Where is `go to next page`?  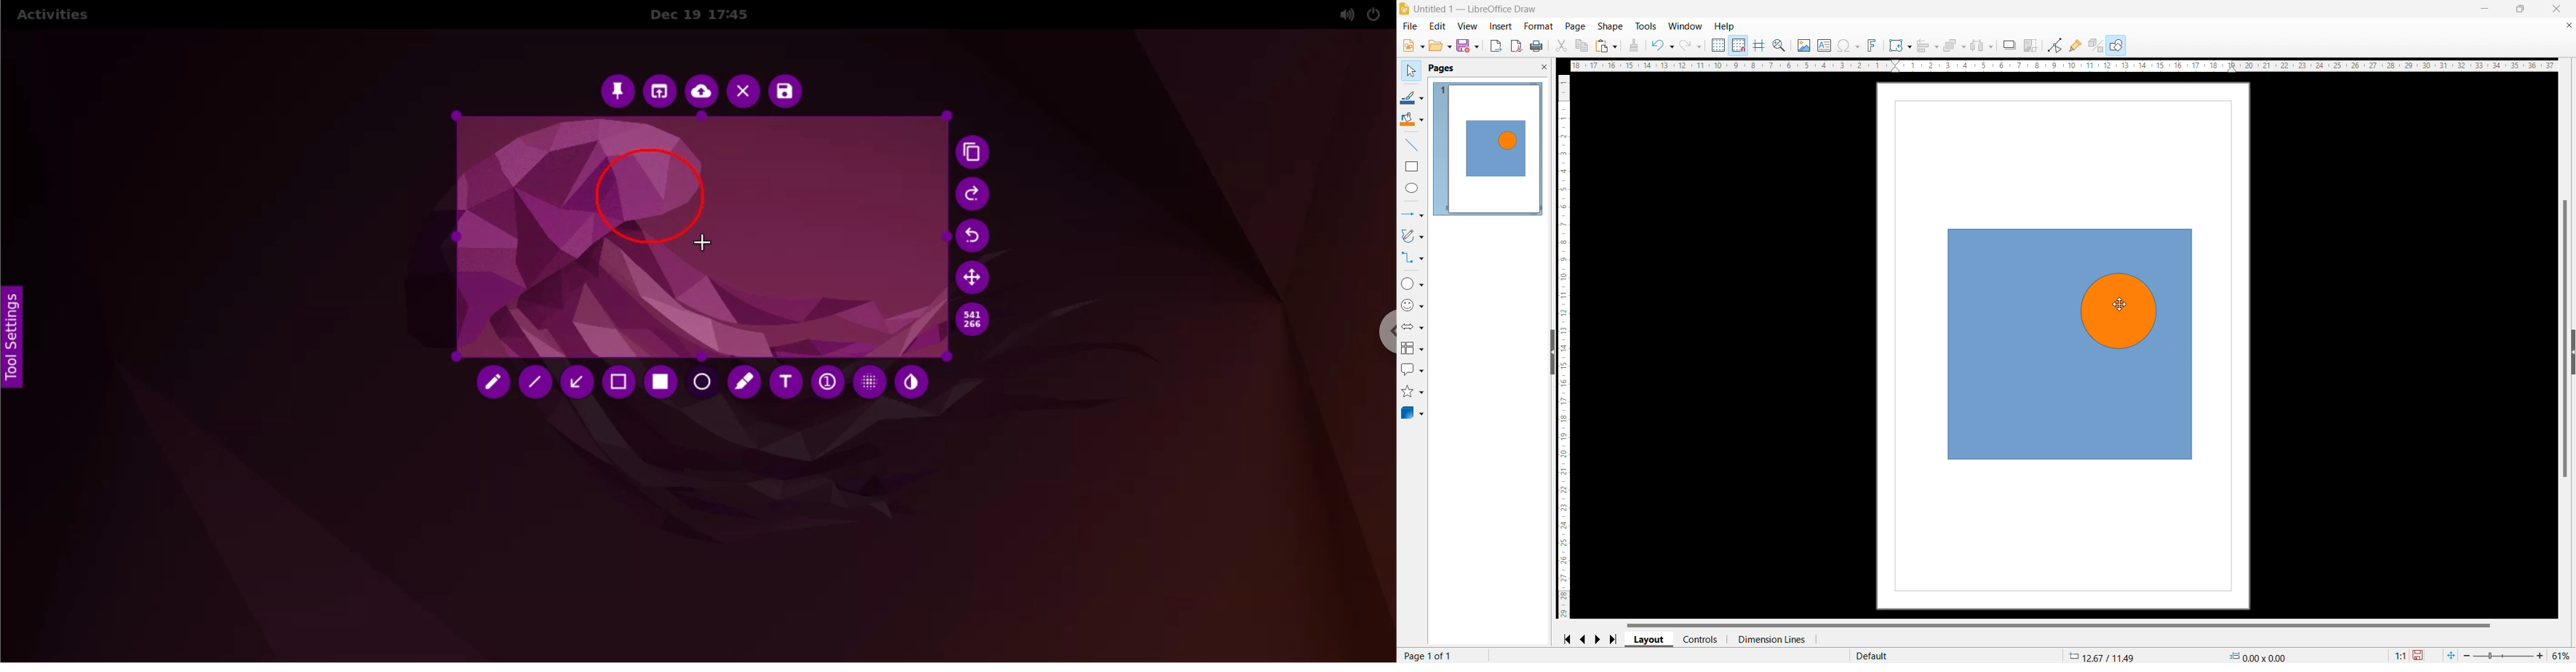
go to next page is located at coordinates (1598, 639).